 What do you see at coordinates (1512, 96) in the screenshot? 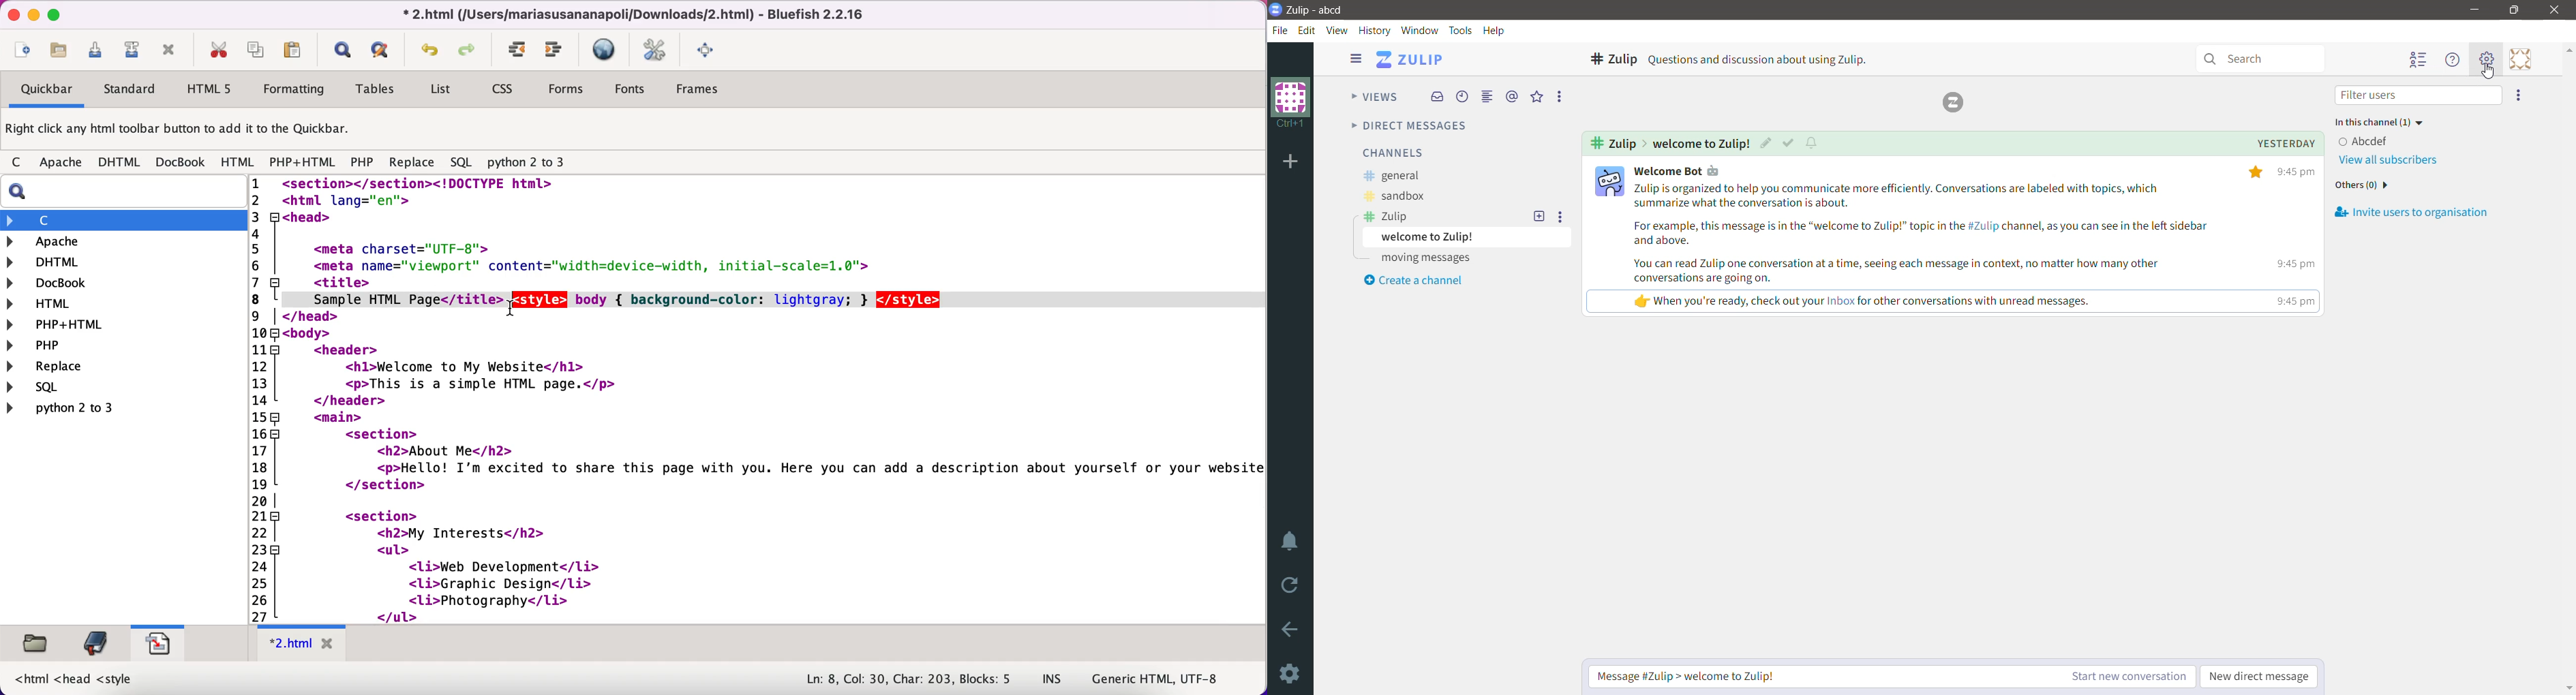
I see `Mentions` at bounding box center [1512, 96].